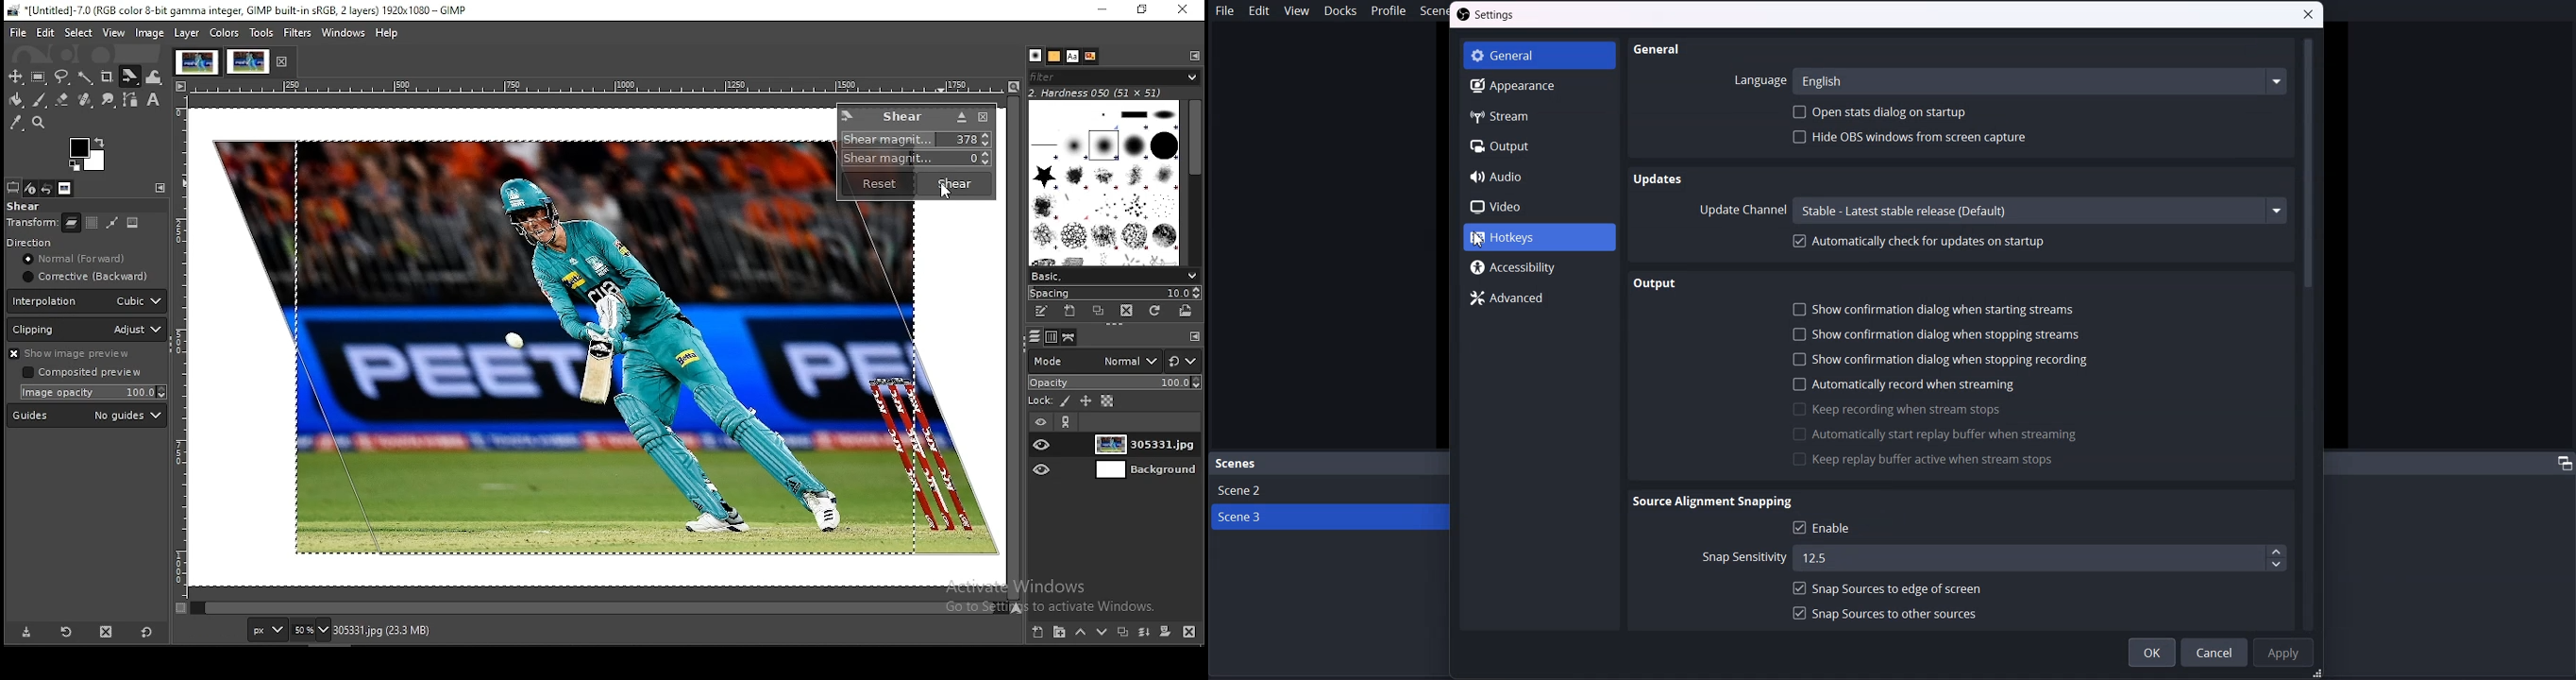  I want to click on guide, so click(86, 416).